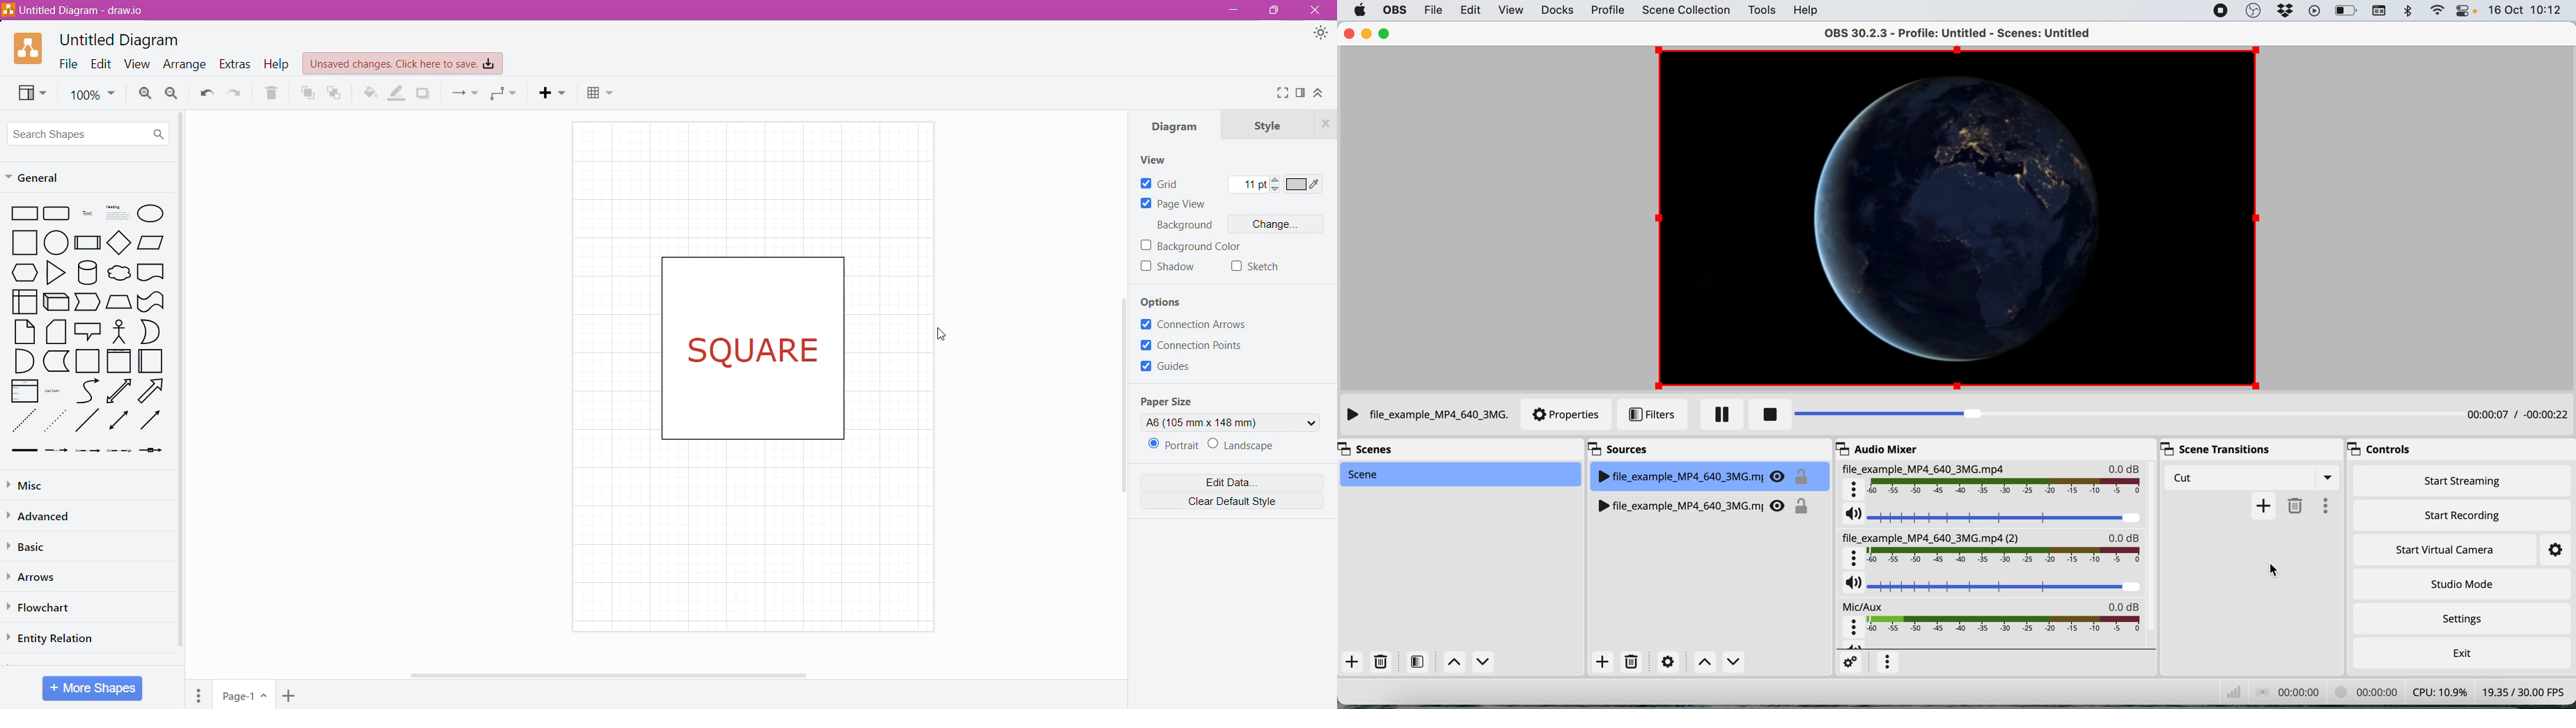 This screenshot has width=2576, height=728. What do you see at coordinates (403, 64) in the screenshot?
I see `Unsaved Changes. Click here to save` at bounding box center [403, 64].